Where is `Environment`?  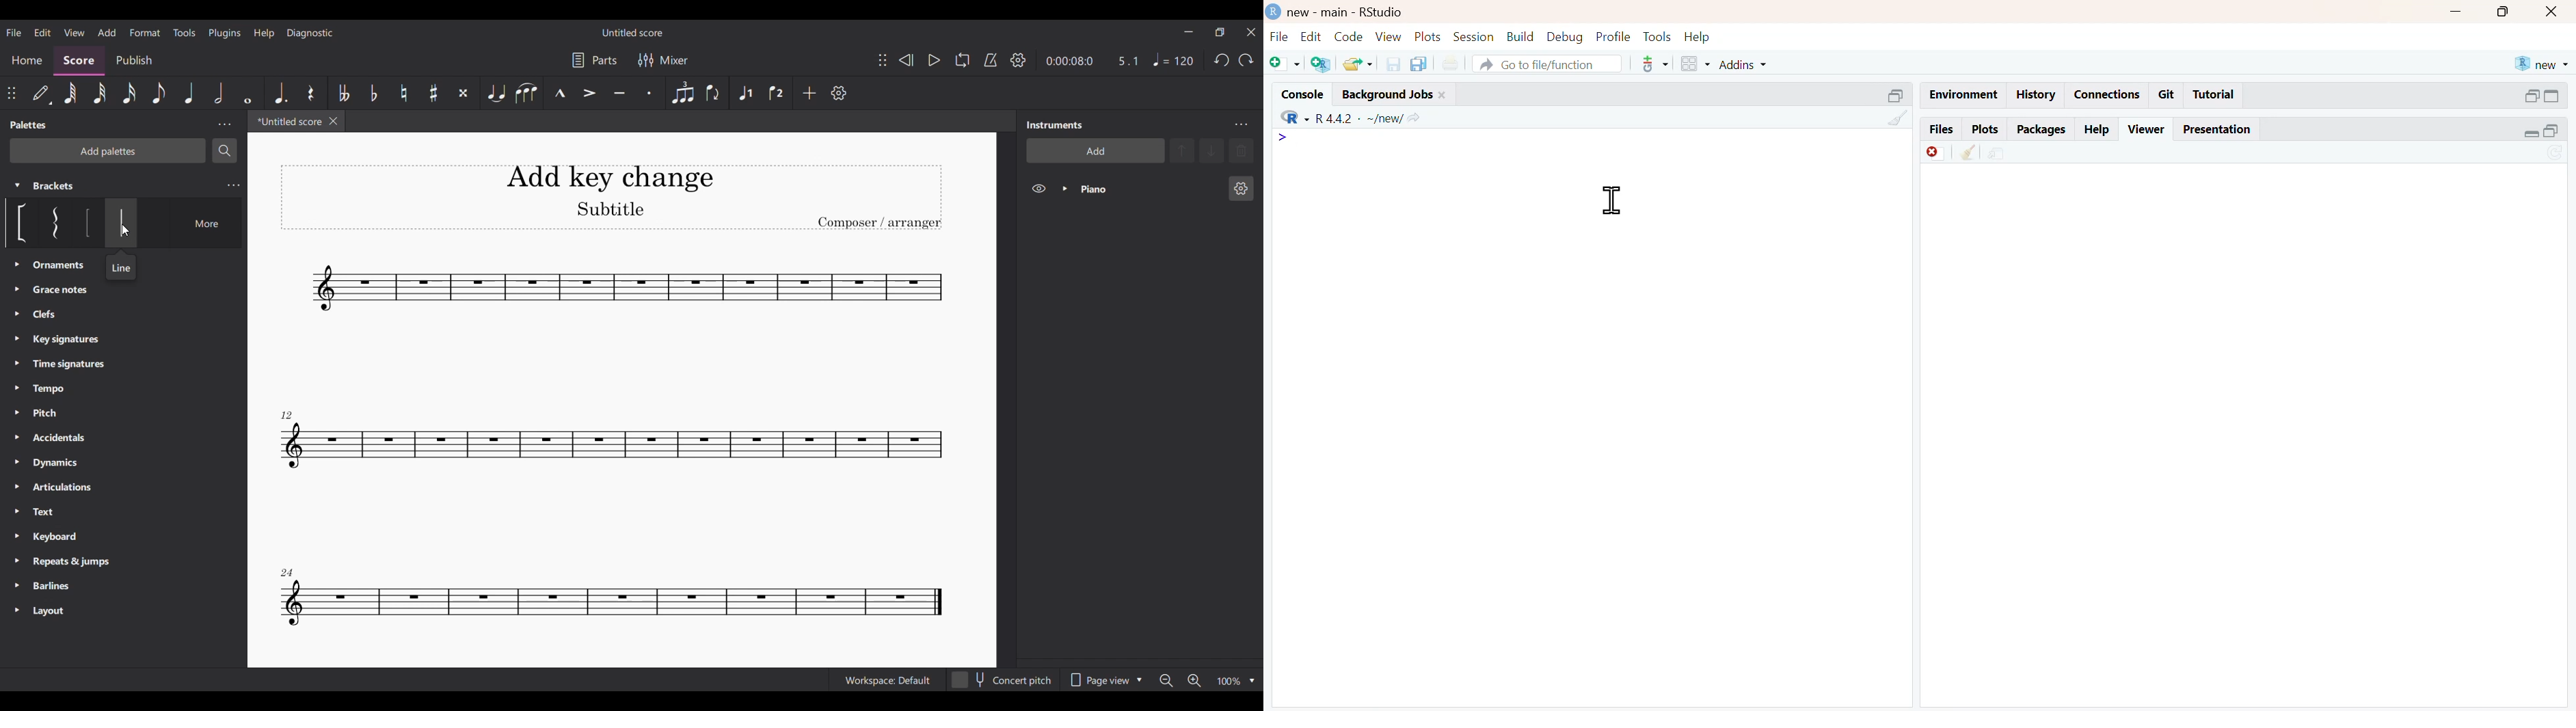
Environment is located at coordinates (1962, 94).